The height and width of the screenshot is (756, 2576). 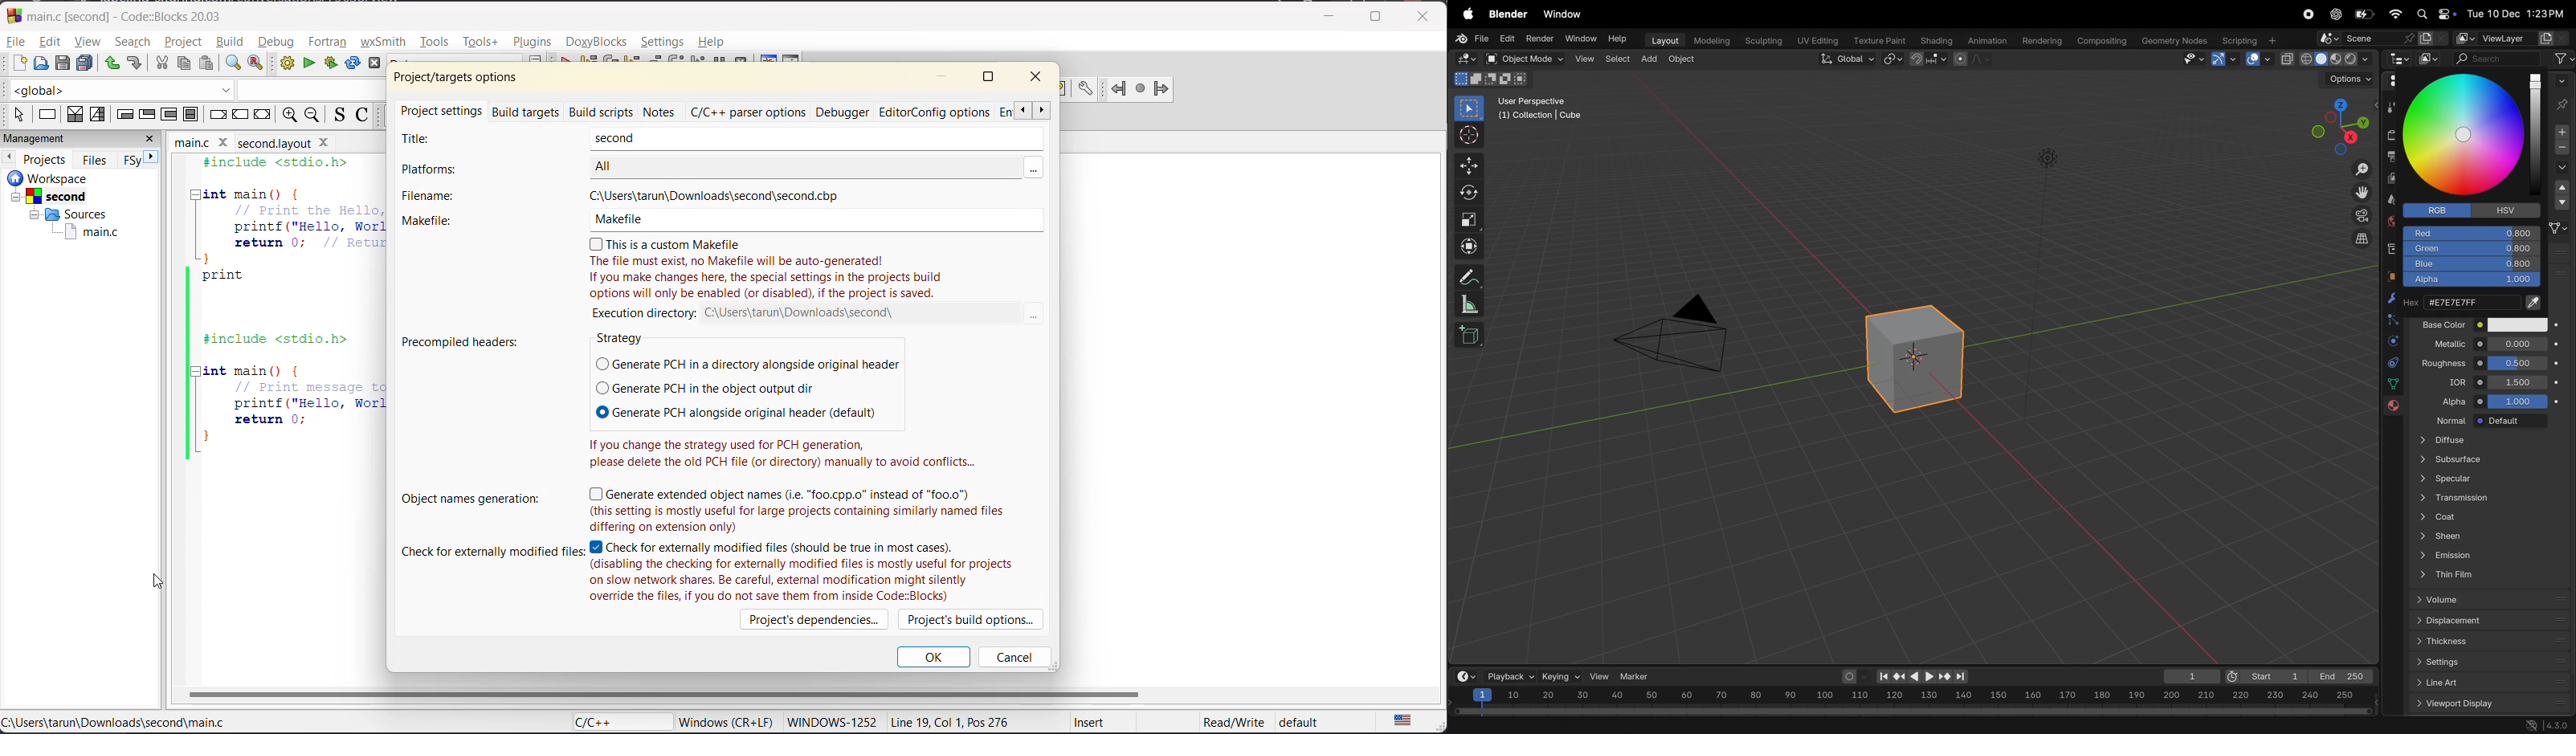 I want to click on Layout, so click(x=1663, y=39).